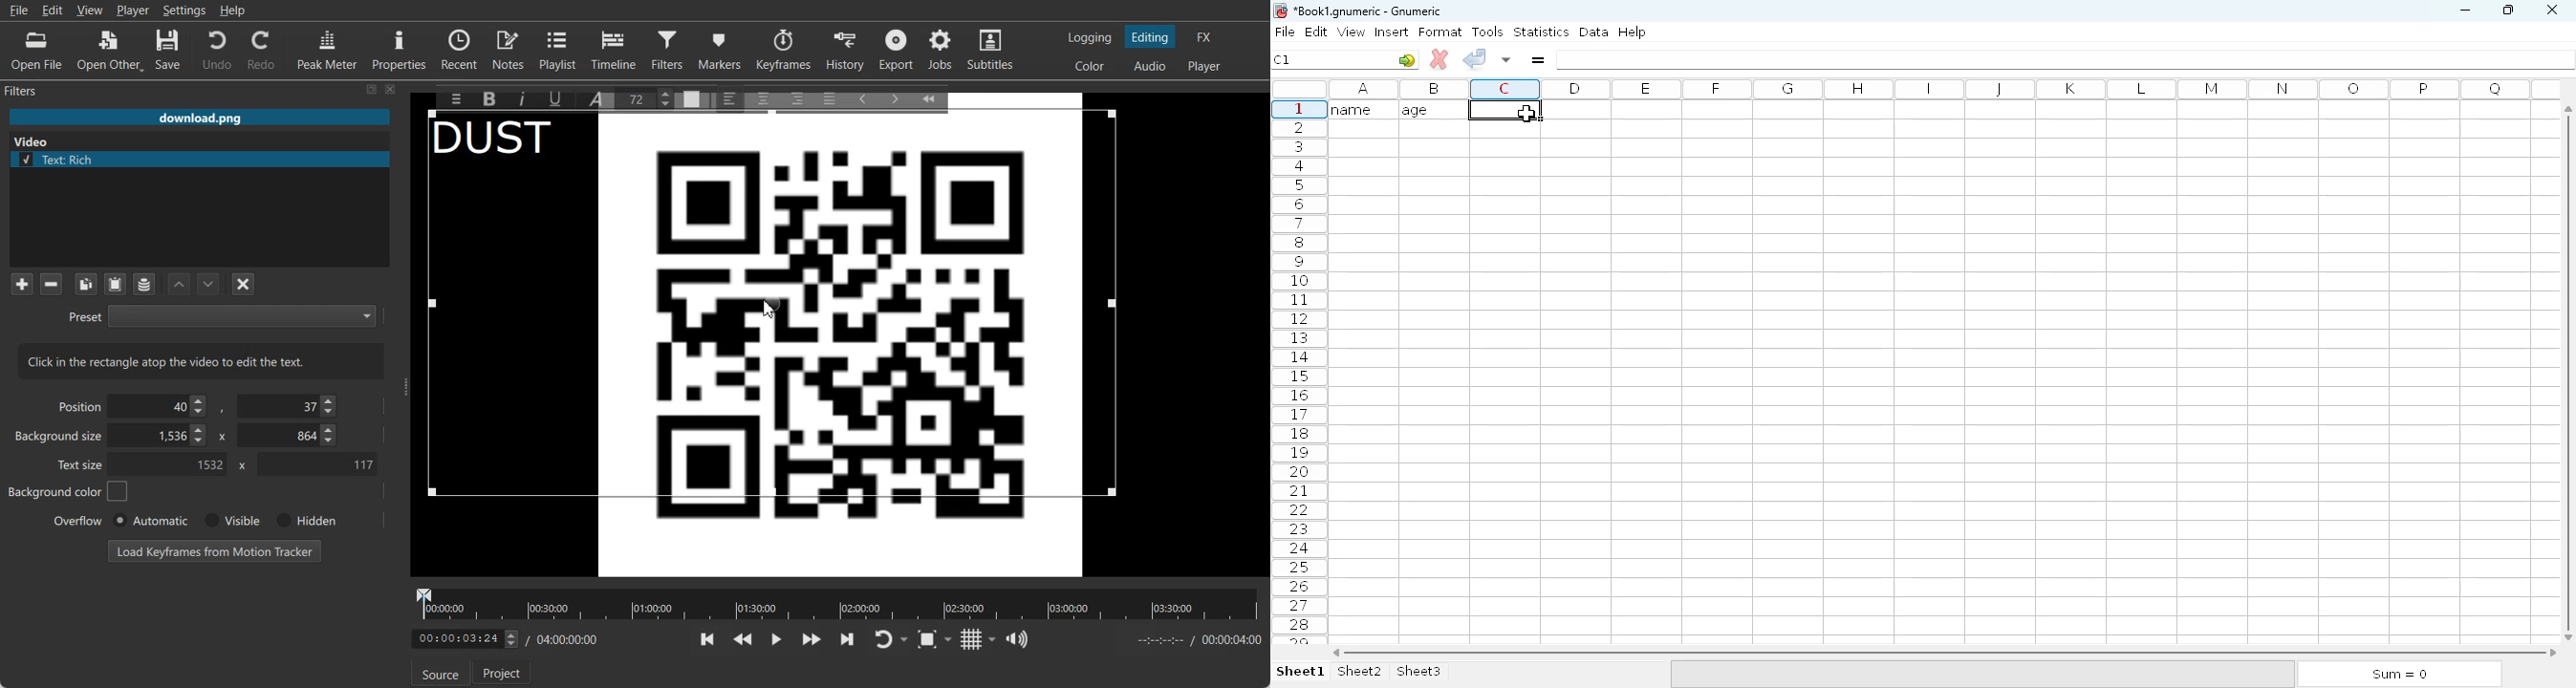 The height and width of the screenshot is (700, 2576). Describe the element at coordinates (143, 285) in the screenshot. I see `Save a filter set` at that location.